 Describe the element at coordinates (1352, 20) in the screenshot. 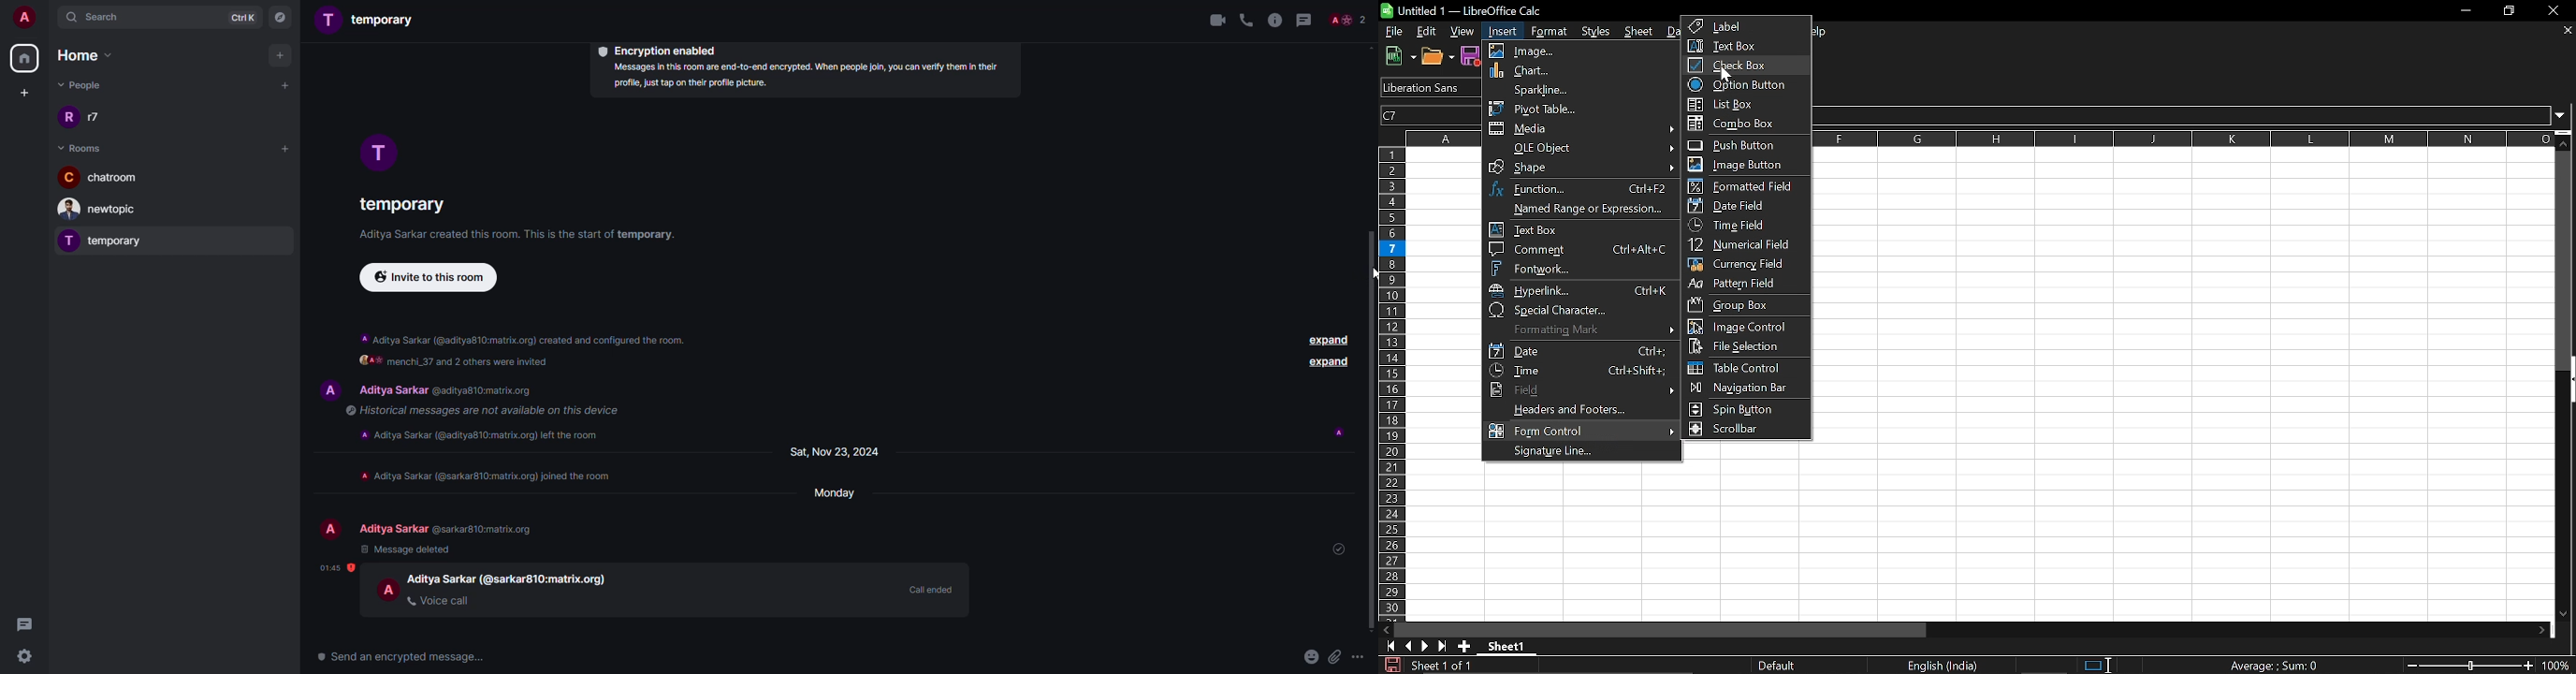

I see `people` at that location.